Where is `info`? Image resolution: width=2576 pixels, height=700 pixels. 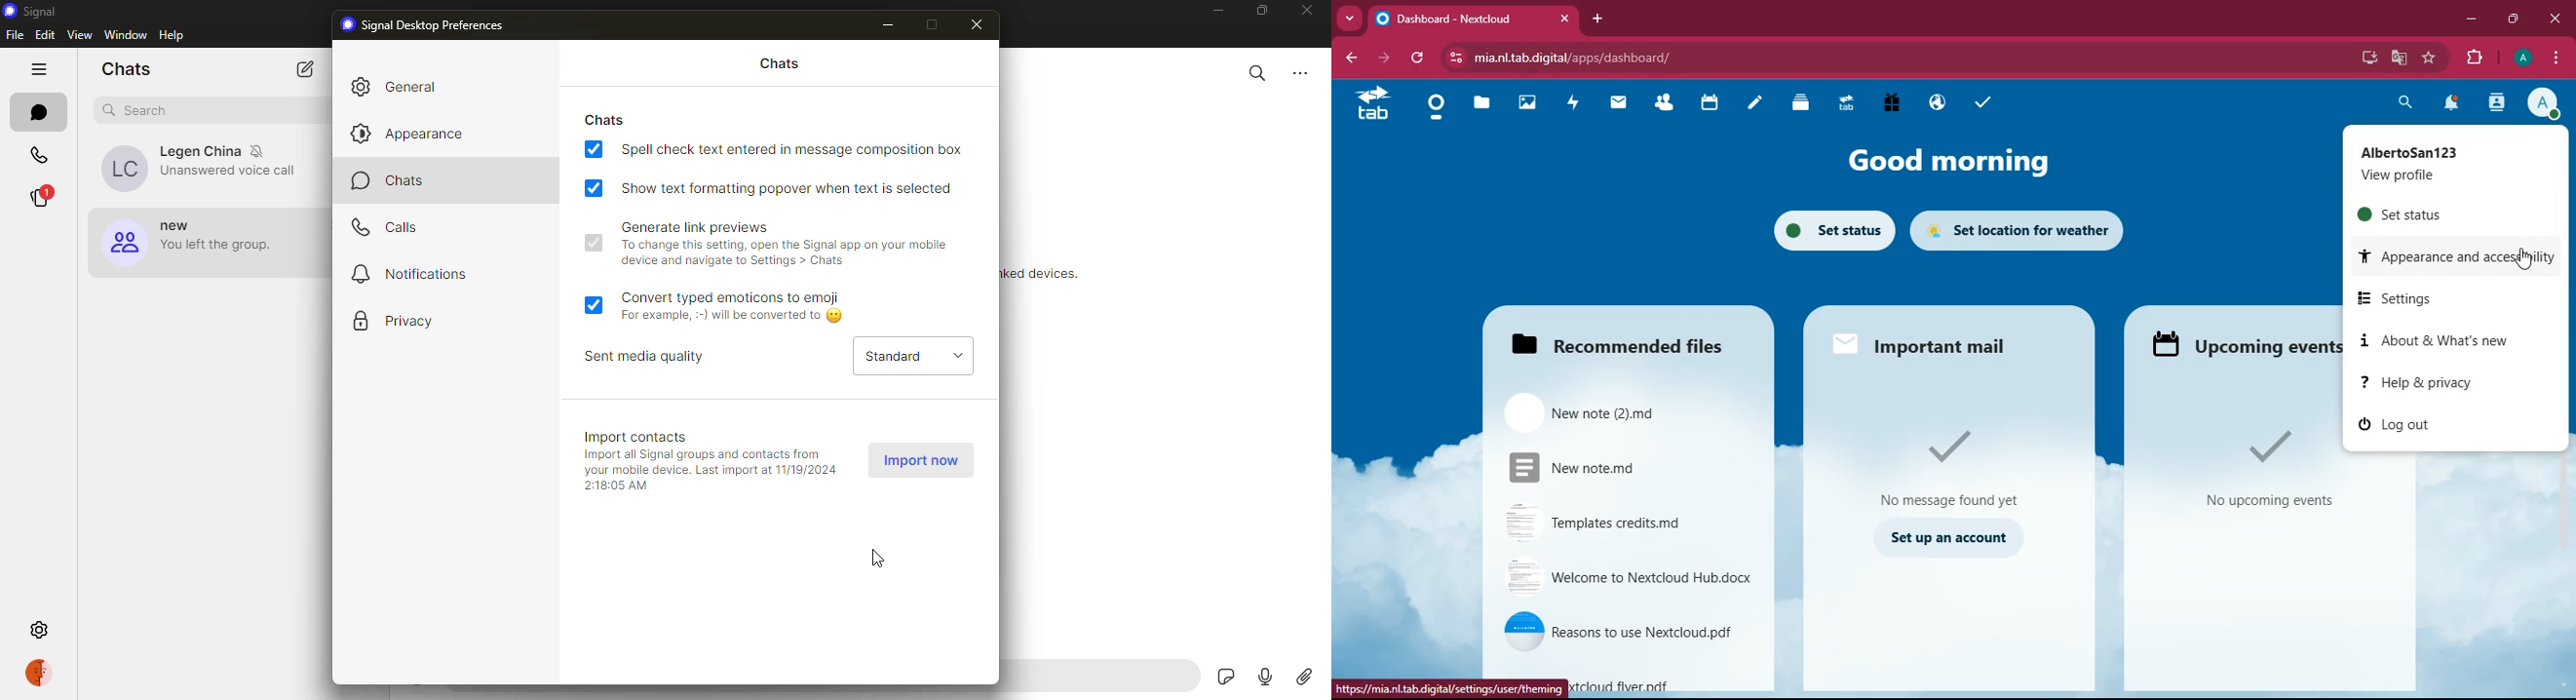
info is located at coordinates (714, 471).